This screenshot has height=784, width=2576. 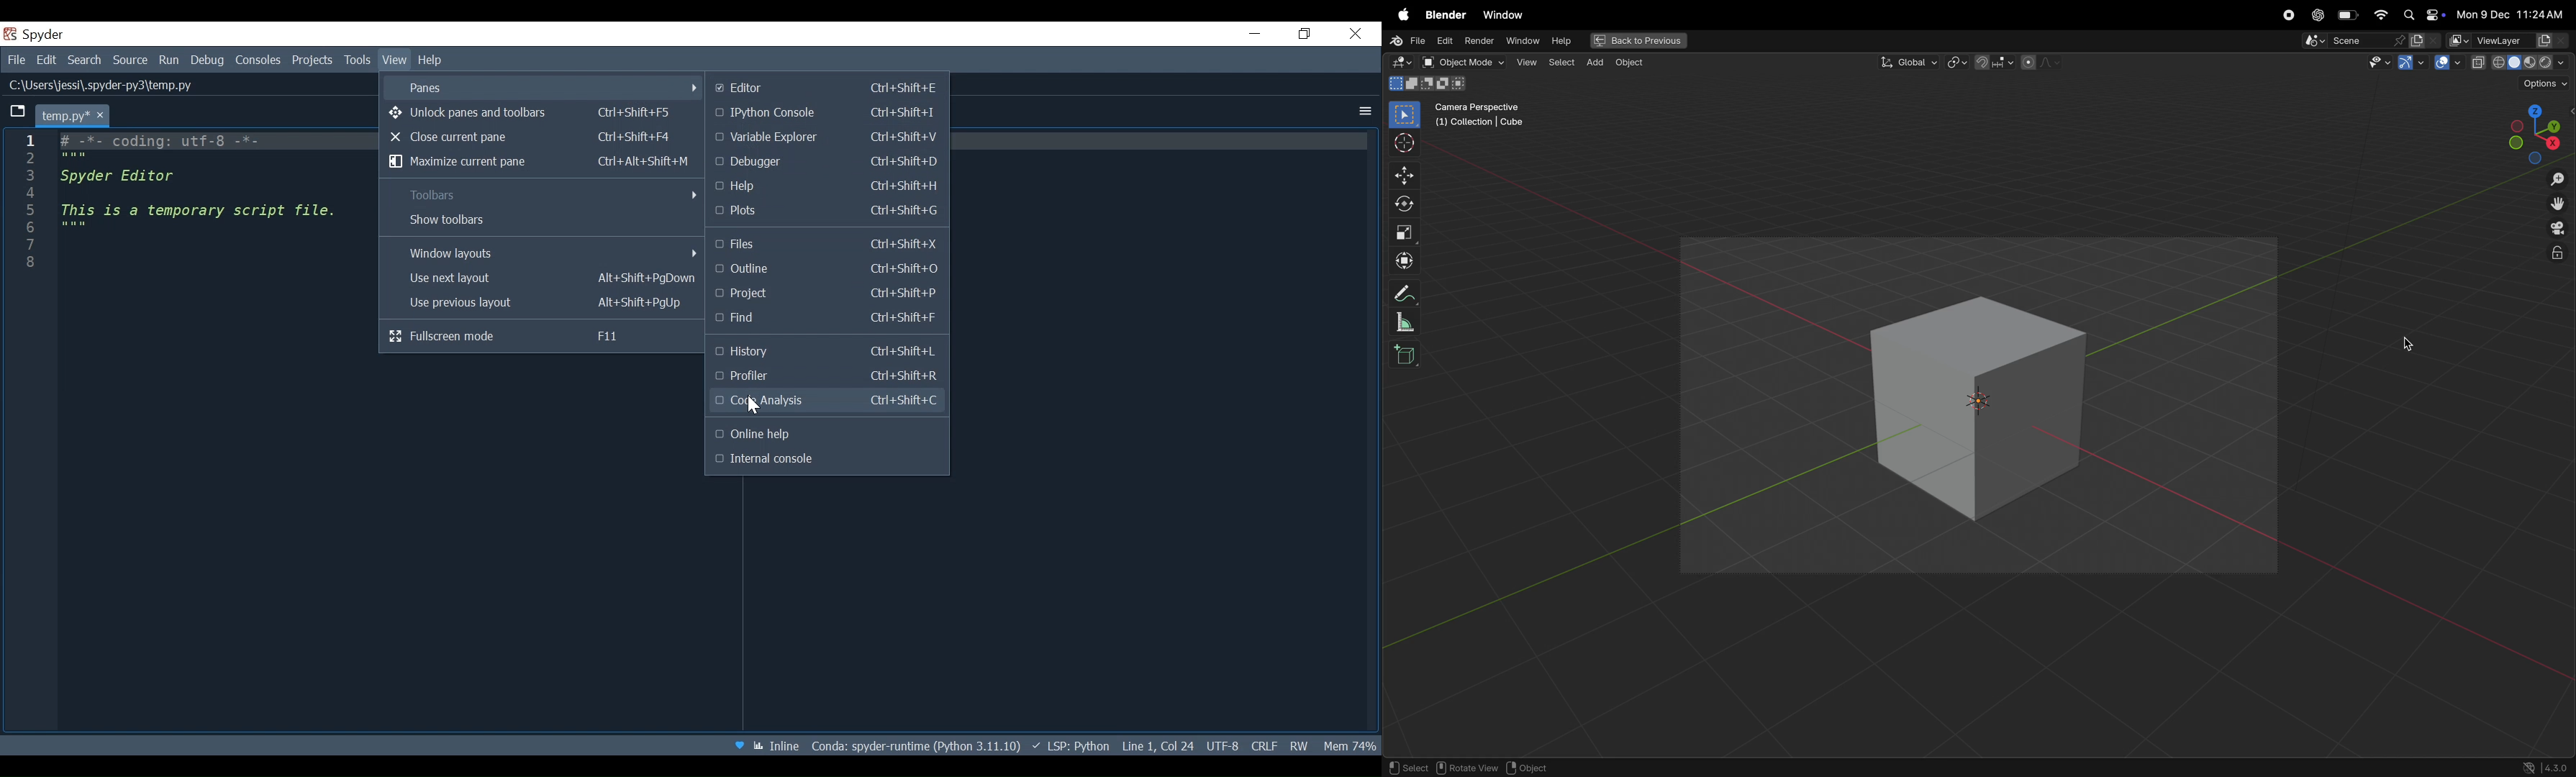 What do you see at coordinates (541, 221) in the screenshot?
I see `Show Toolbars` at bounding box center [541, 221].